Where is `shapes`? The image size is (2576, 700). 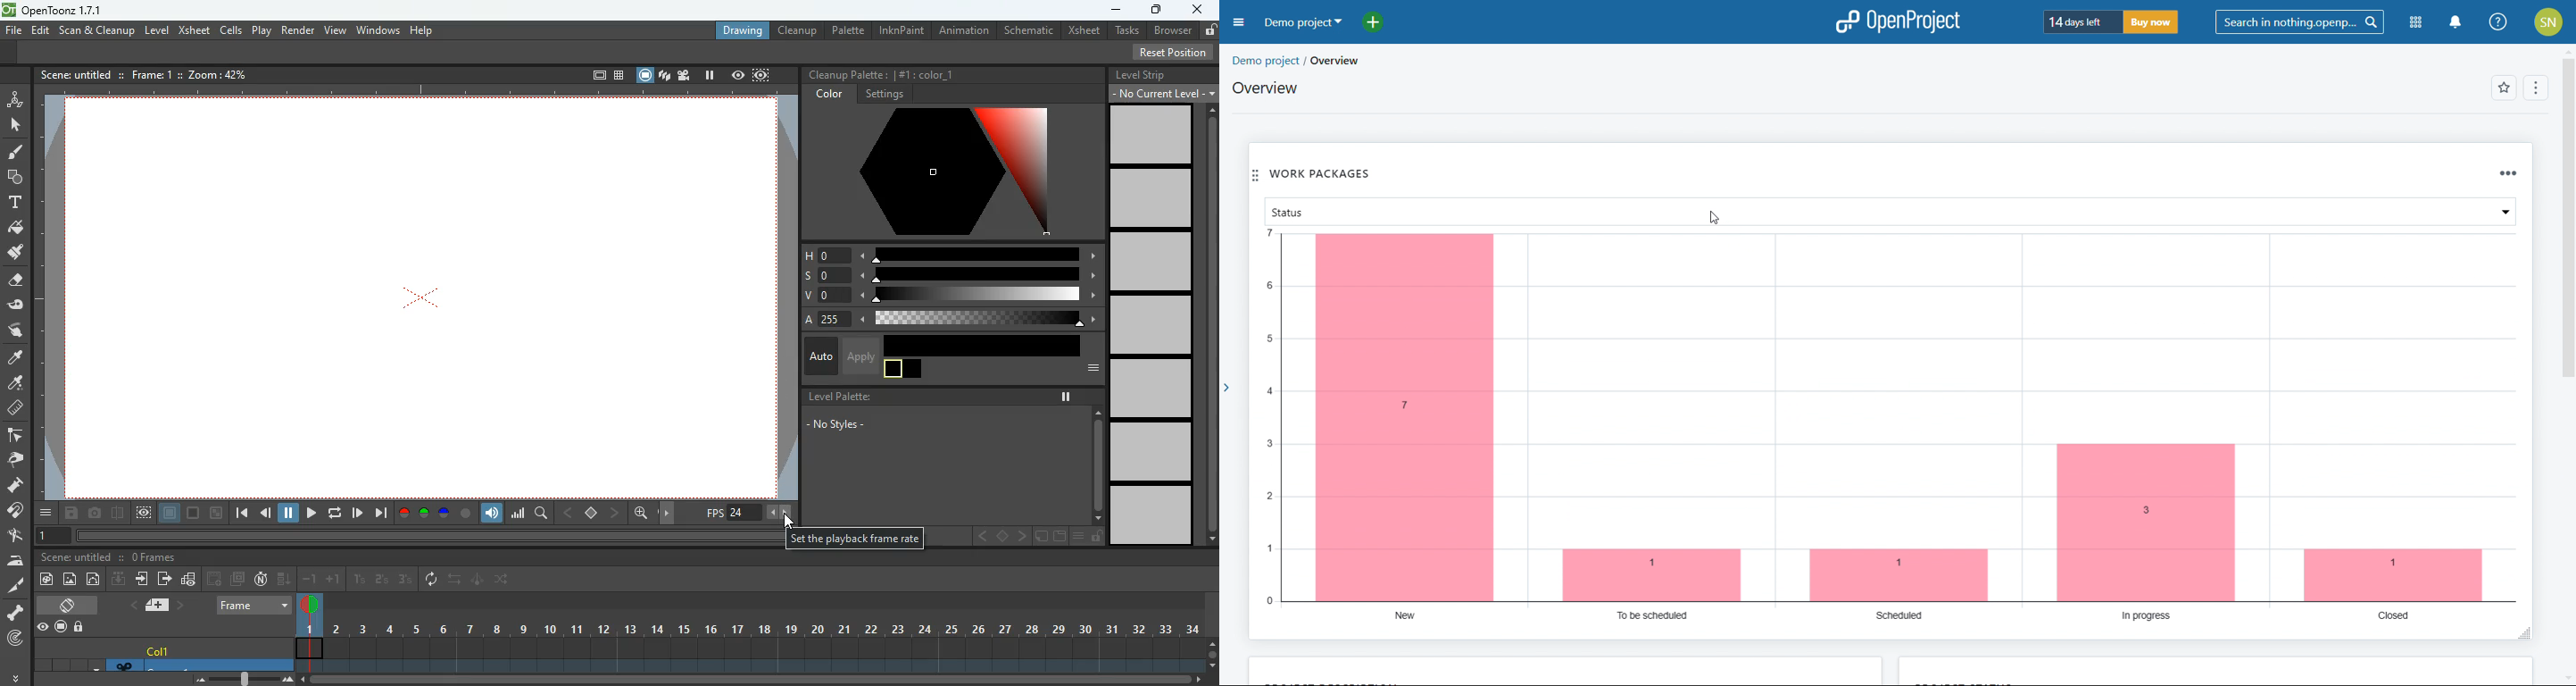 shapes is located at coordinates (14, 180).